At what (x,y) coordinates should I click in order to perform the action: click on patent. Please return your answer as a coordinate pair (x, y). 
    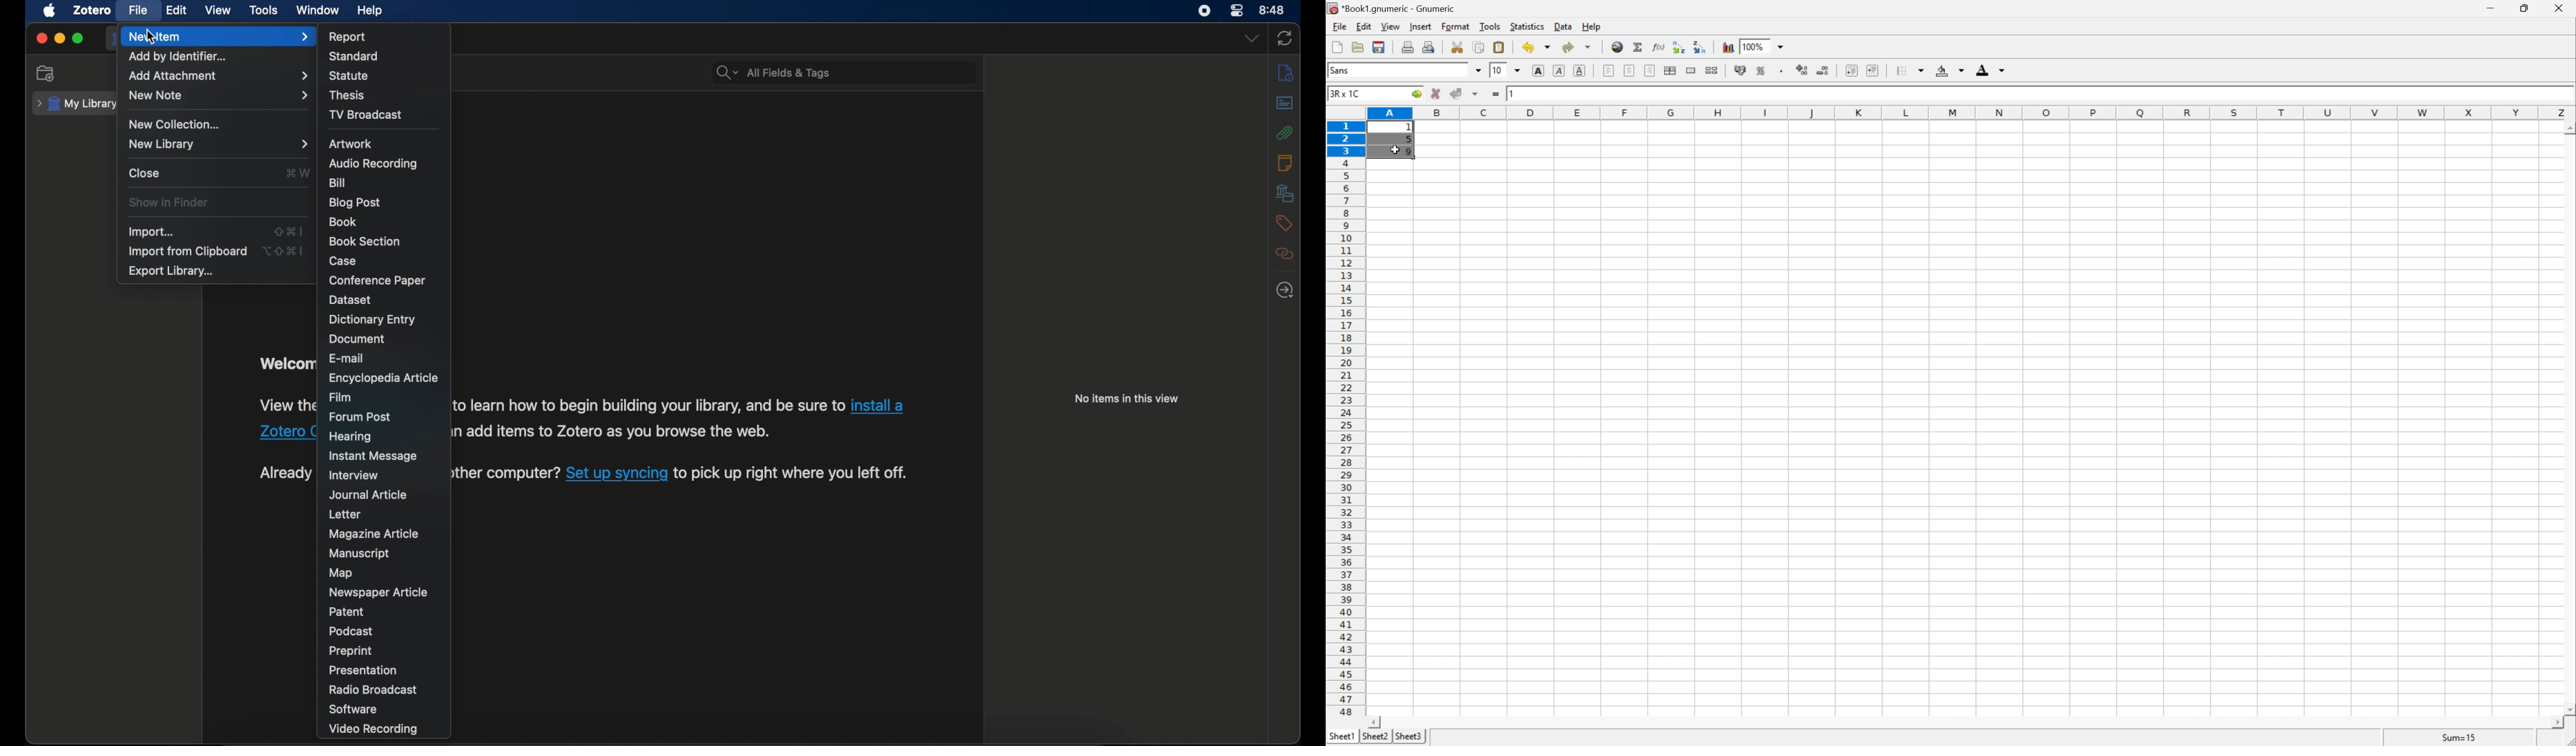
    Looking at the image, I should click on (347, 612).